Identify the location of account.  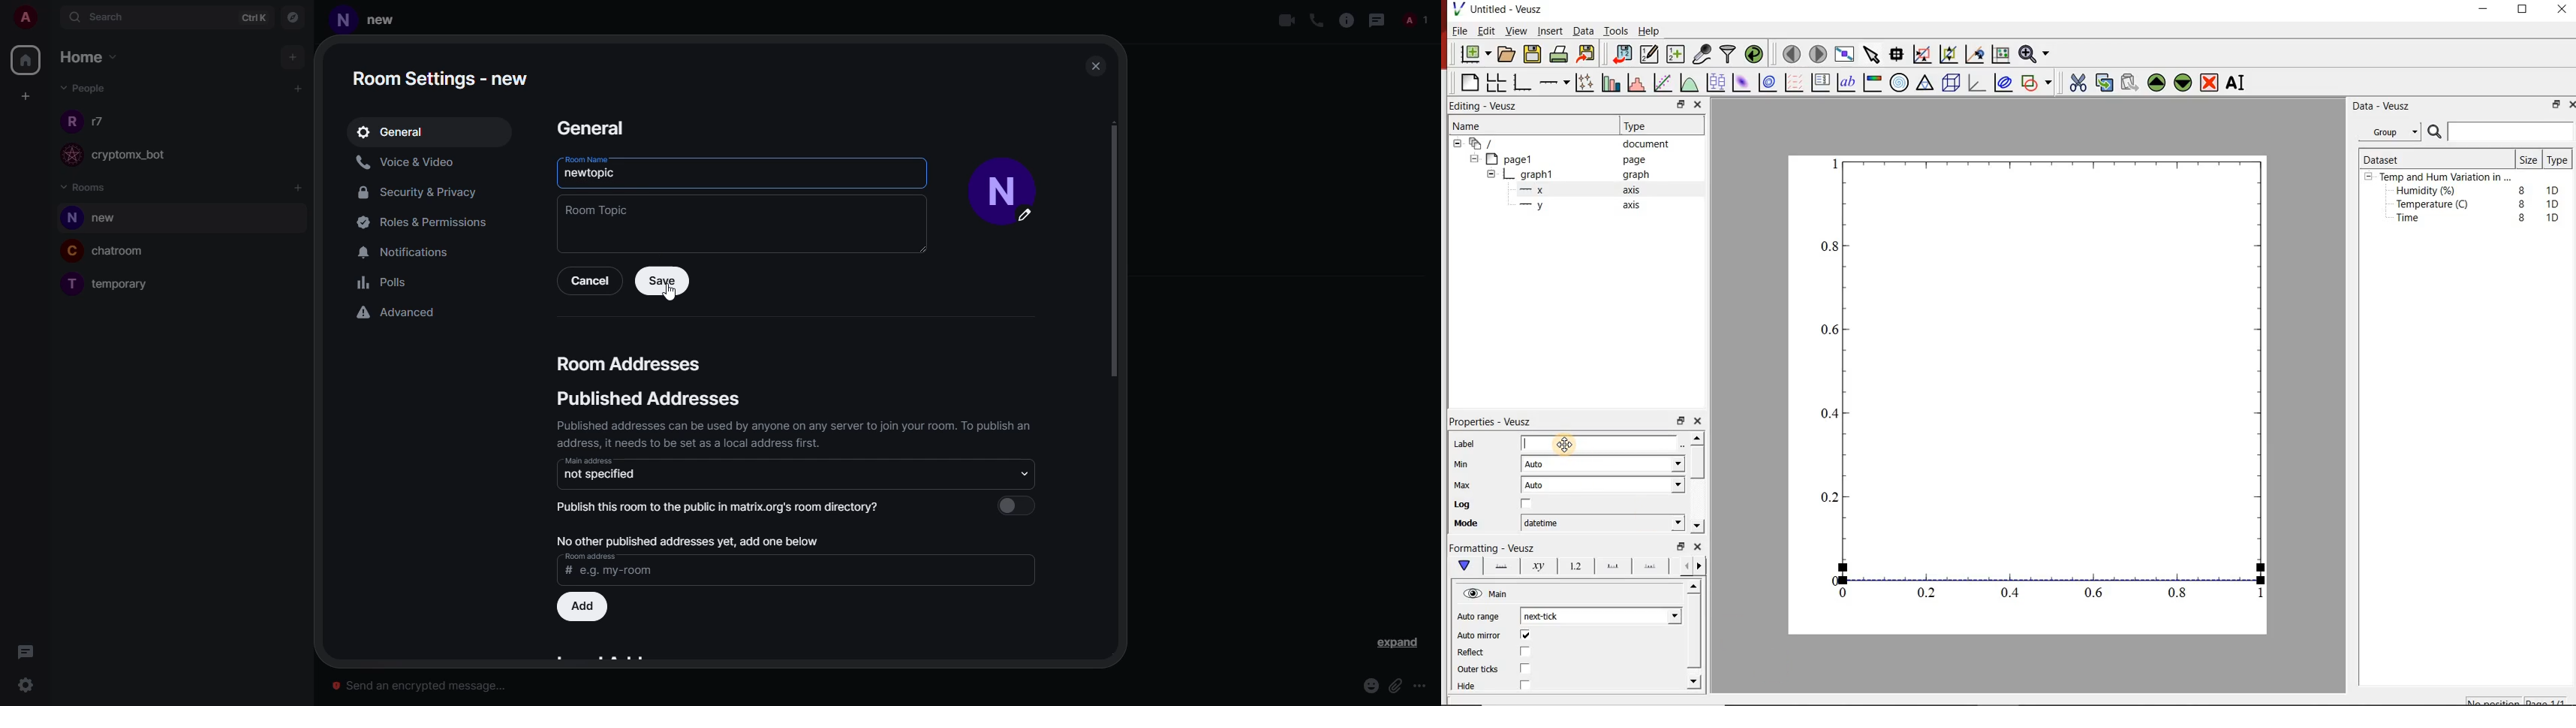
(30, 20).